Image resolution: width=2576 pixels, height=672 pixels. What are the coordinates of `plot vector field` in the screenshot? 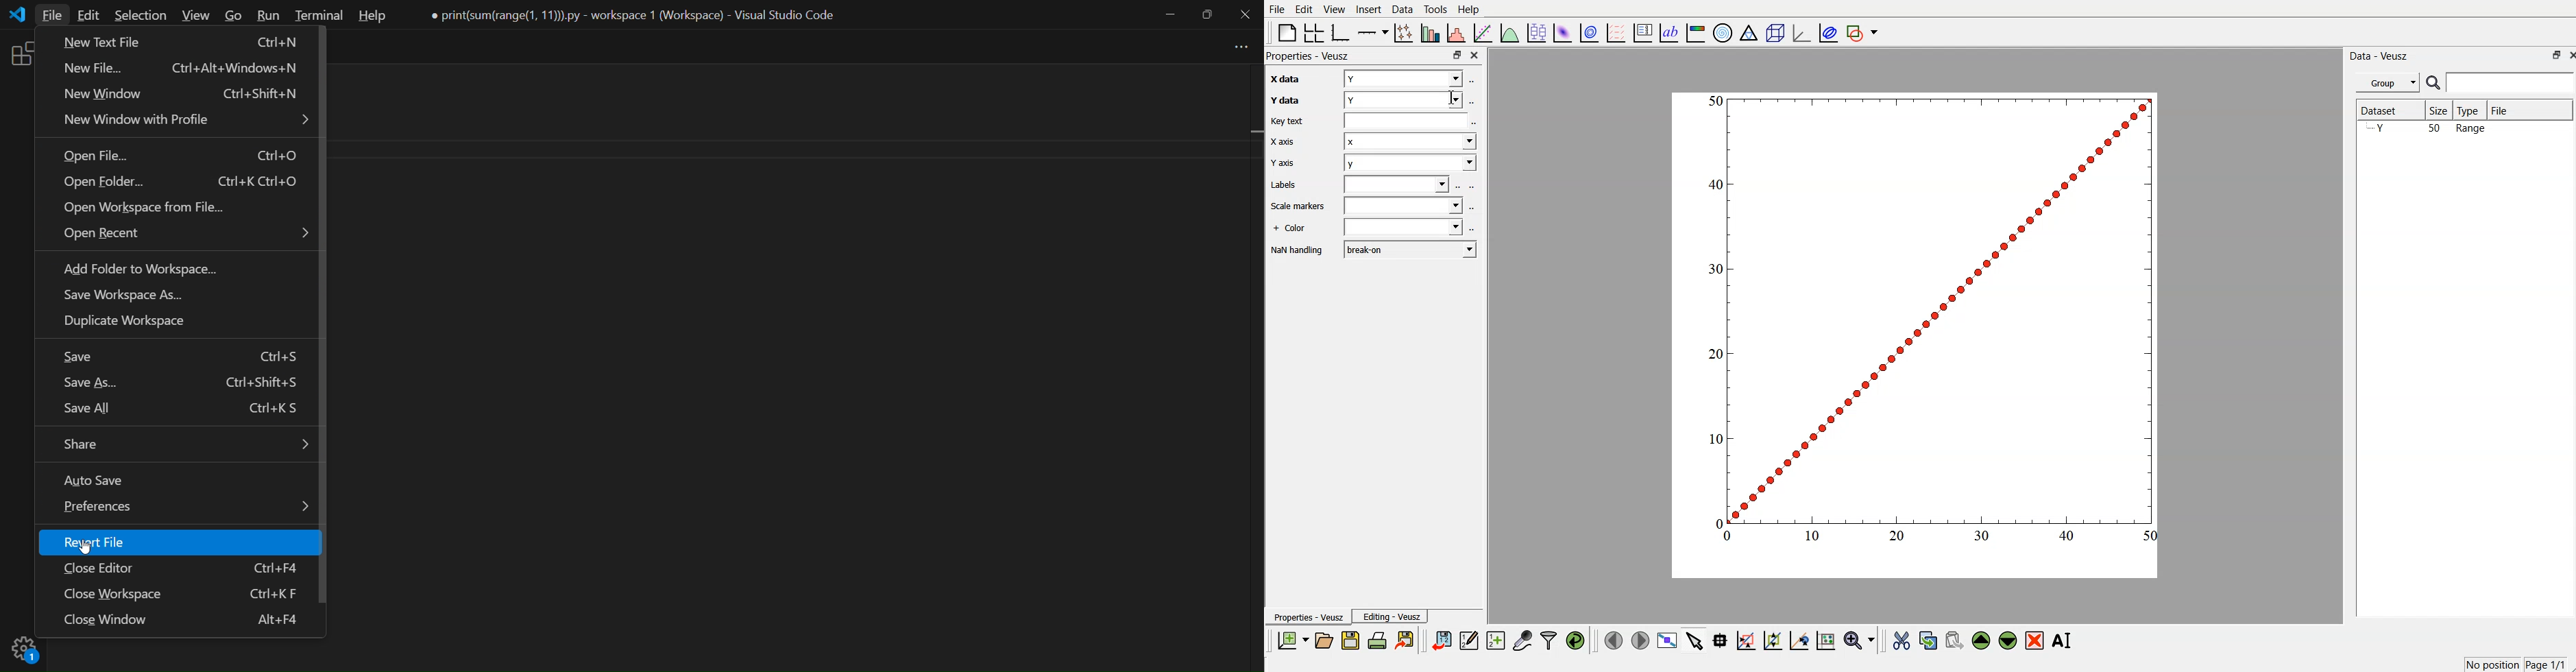 It's located at (1615, 31).